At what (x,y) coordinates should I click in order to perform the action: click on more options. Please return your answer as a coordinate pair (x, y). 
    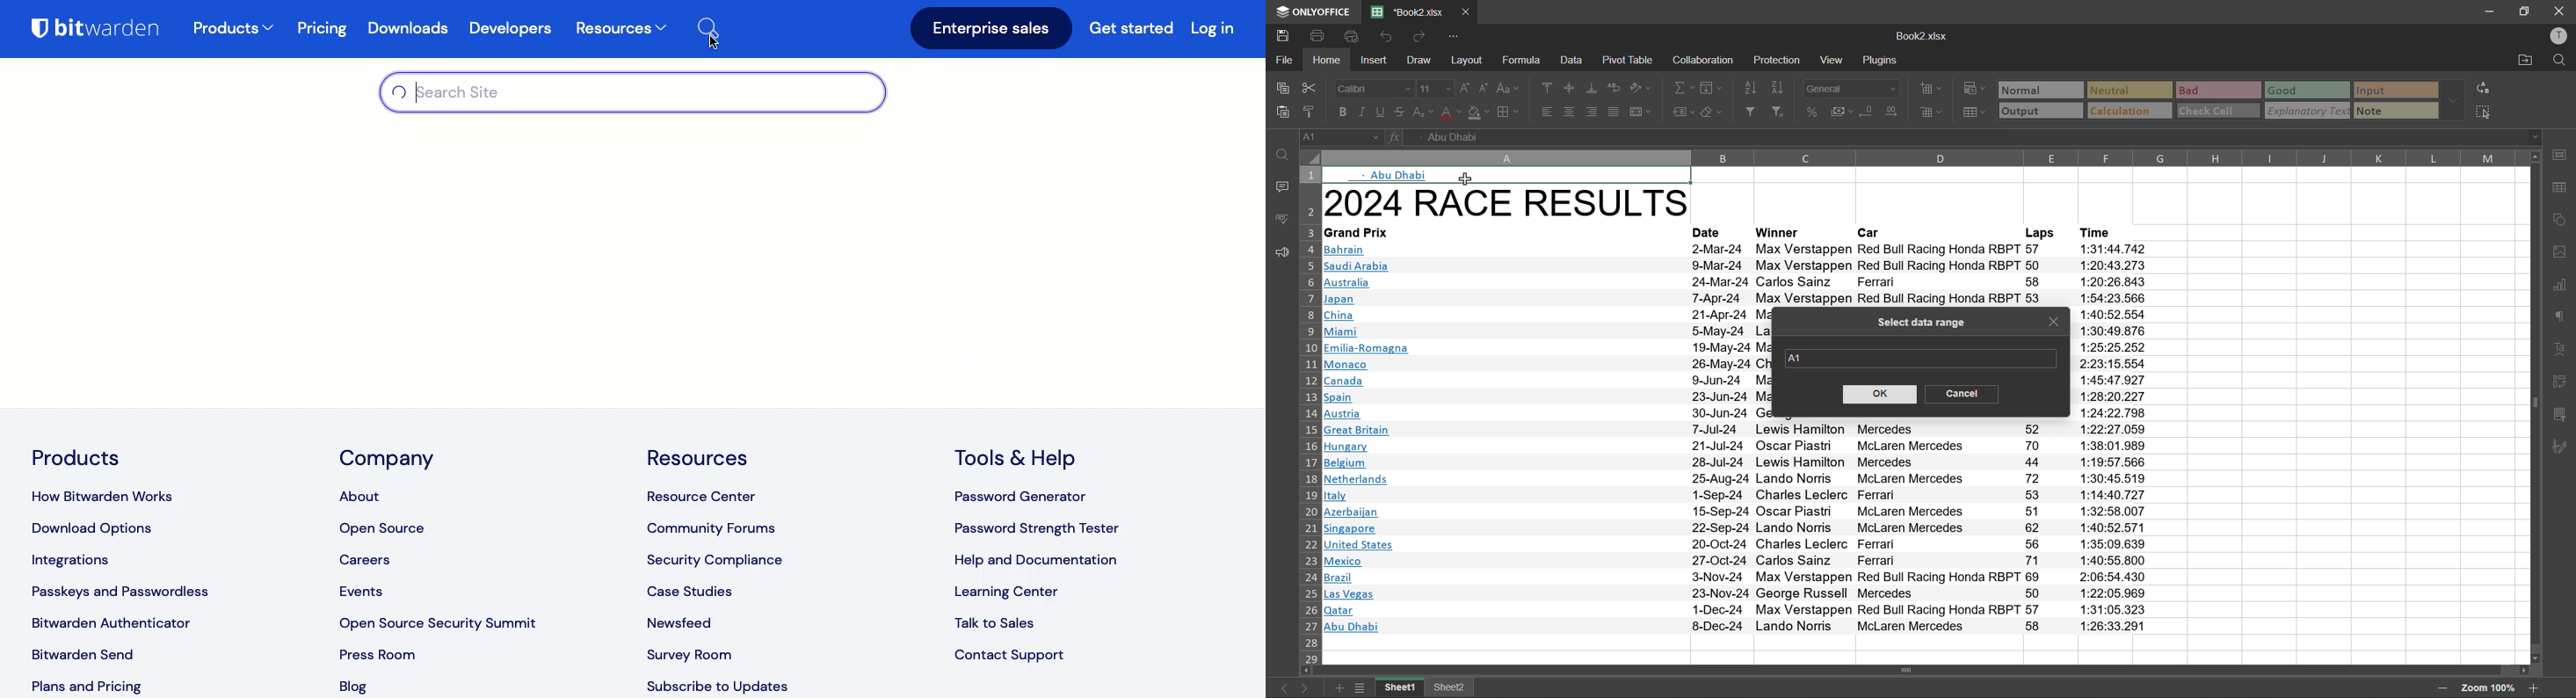
    Looking at the image, I should click on (2452, 100).